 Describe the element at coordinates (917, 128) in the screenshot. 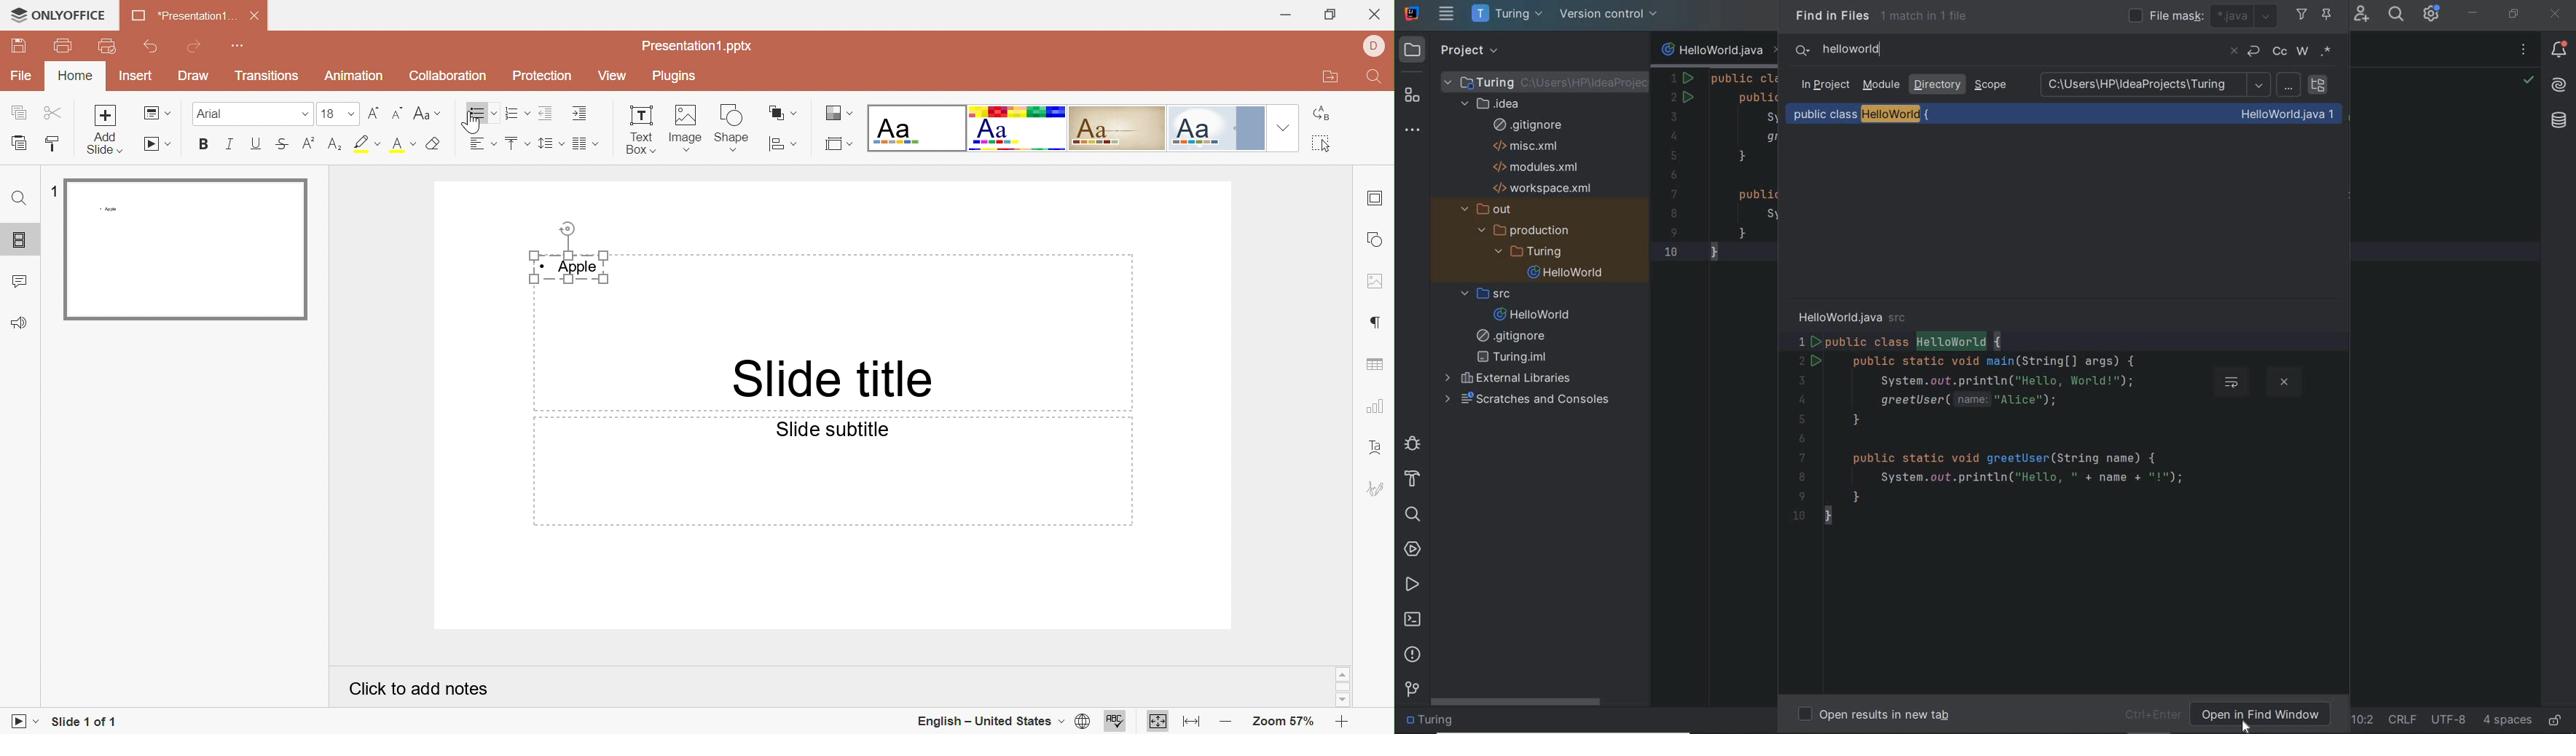

I see `Blank` at that location.